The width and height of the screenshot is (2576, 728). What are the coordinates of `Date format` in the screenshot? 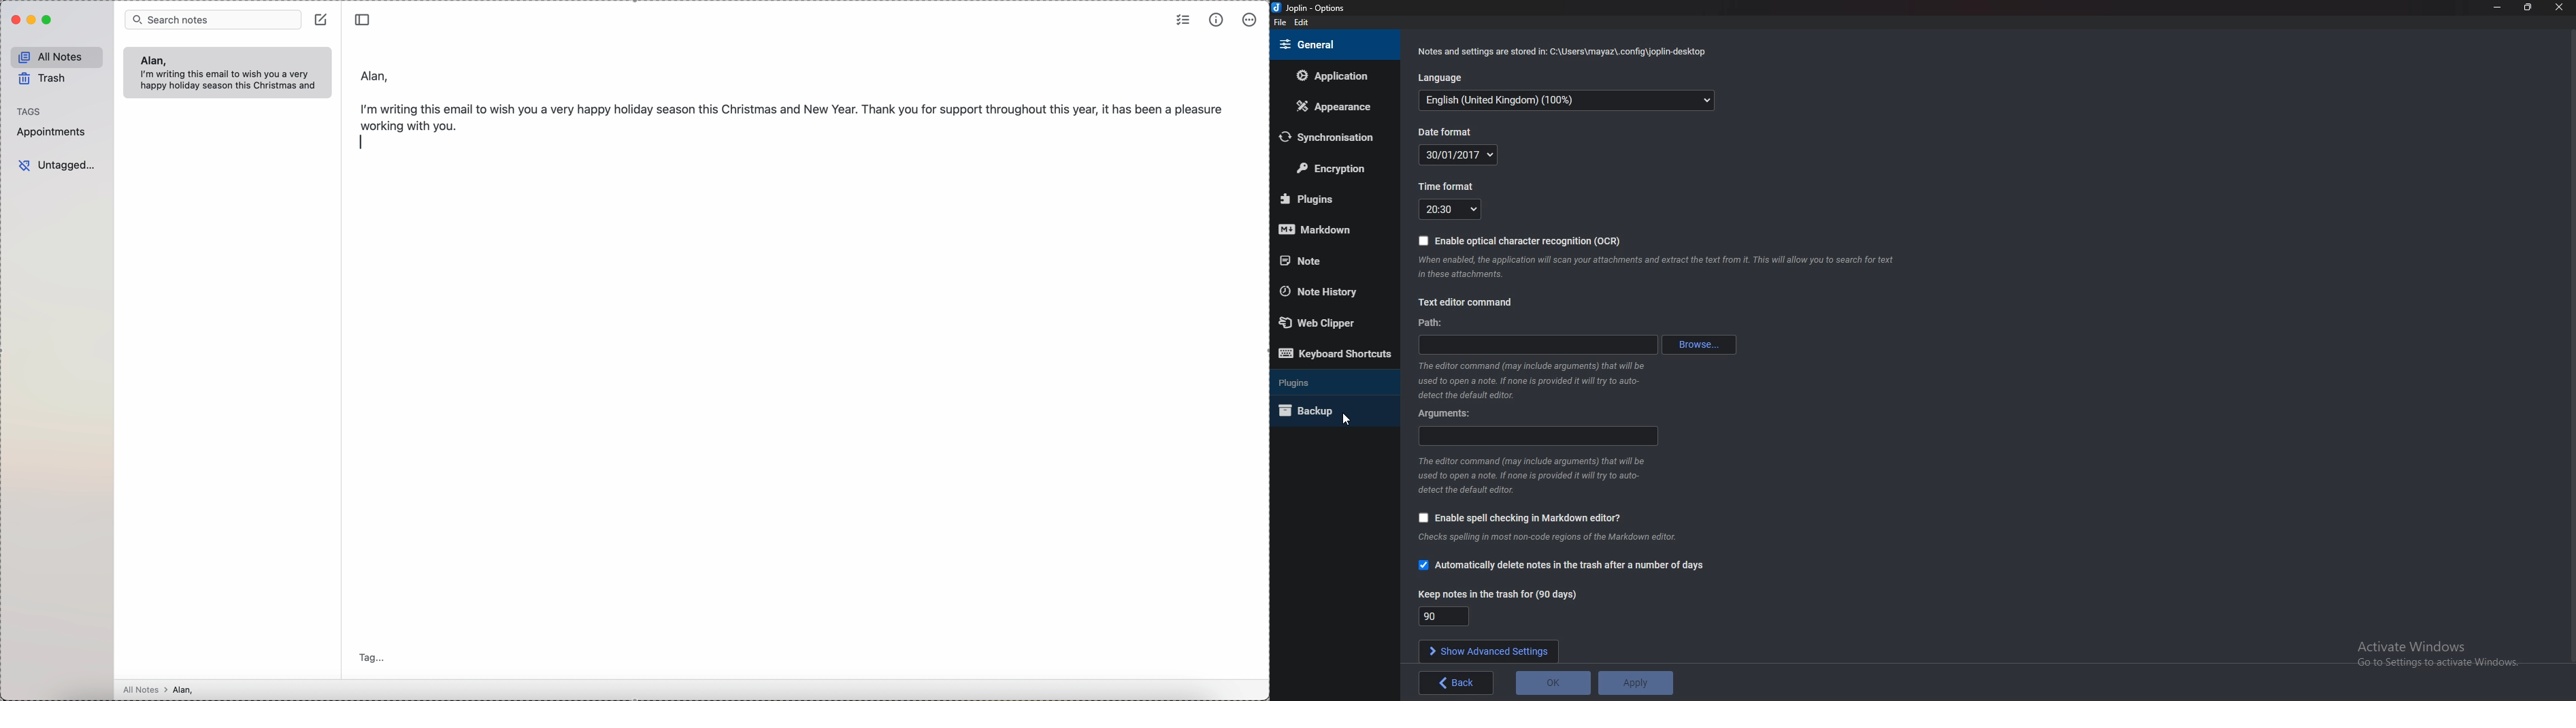 It's located at (1469, 154).